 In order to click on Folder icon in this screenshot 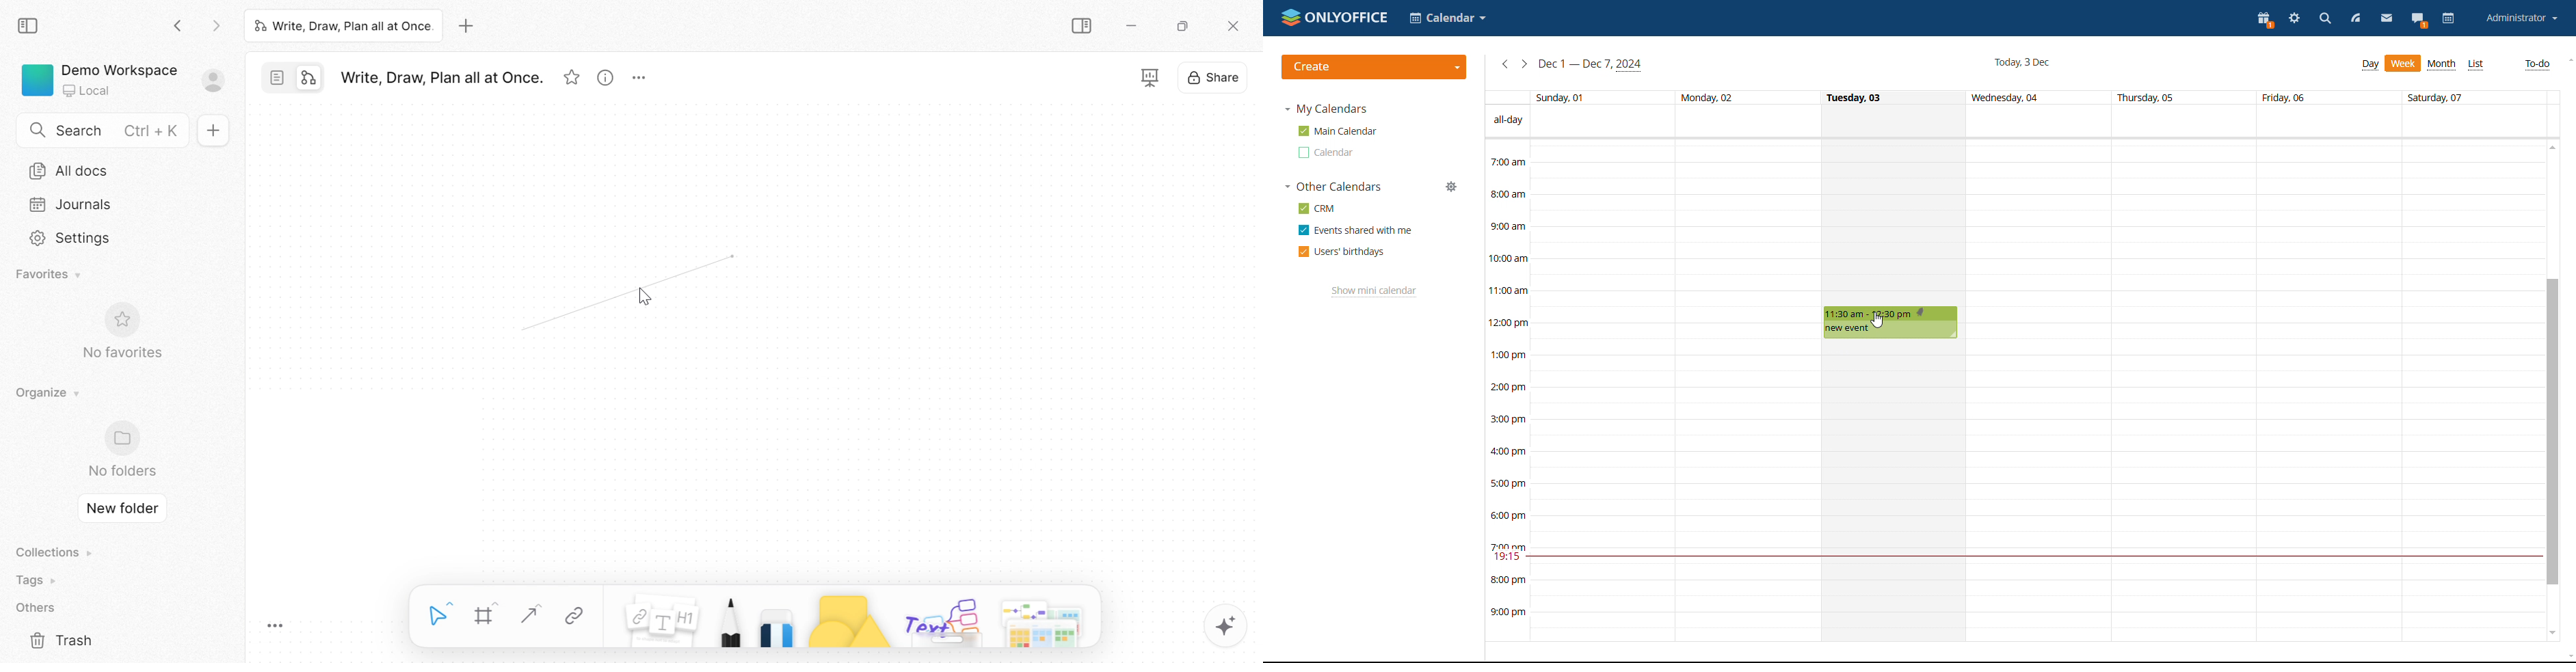, I will do `click(126, 437)`.